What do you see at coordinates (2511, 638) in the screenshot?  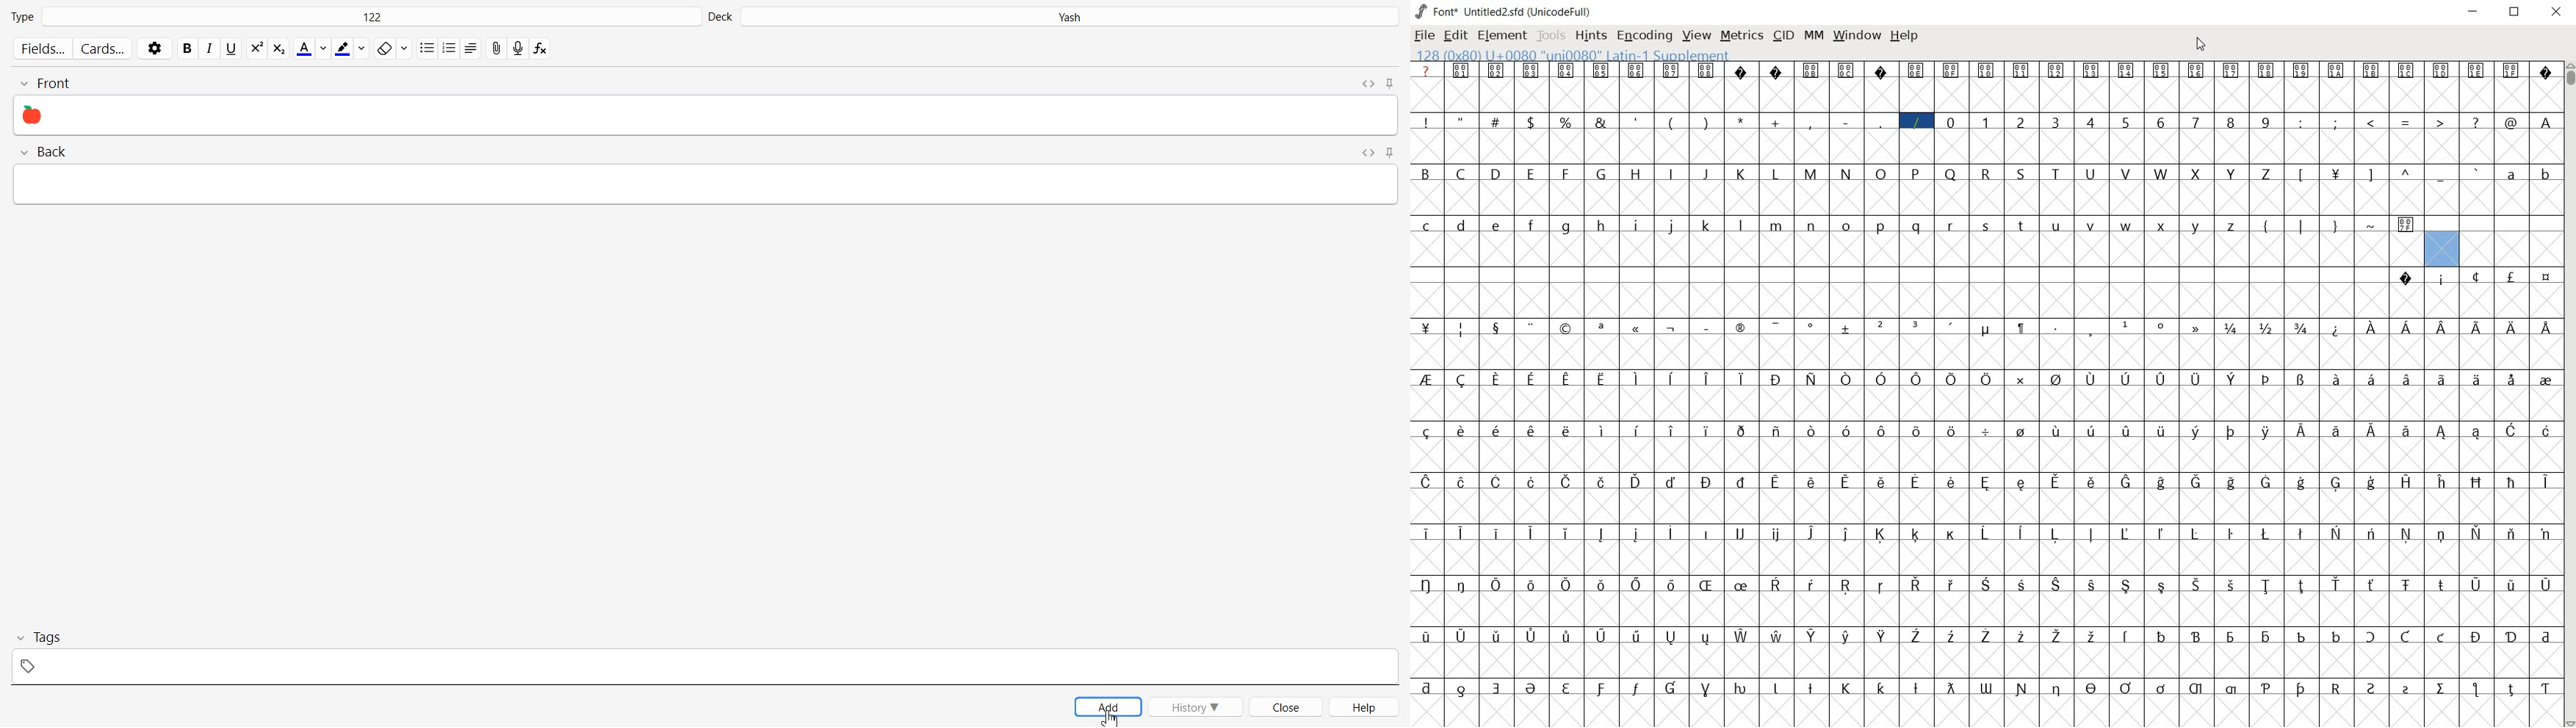 I see `glyph` at bounding box center [2511, 638].